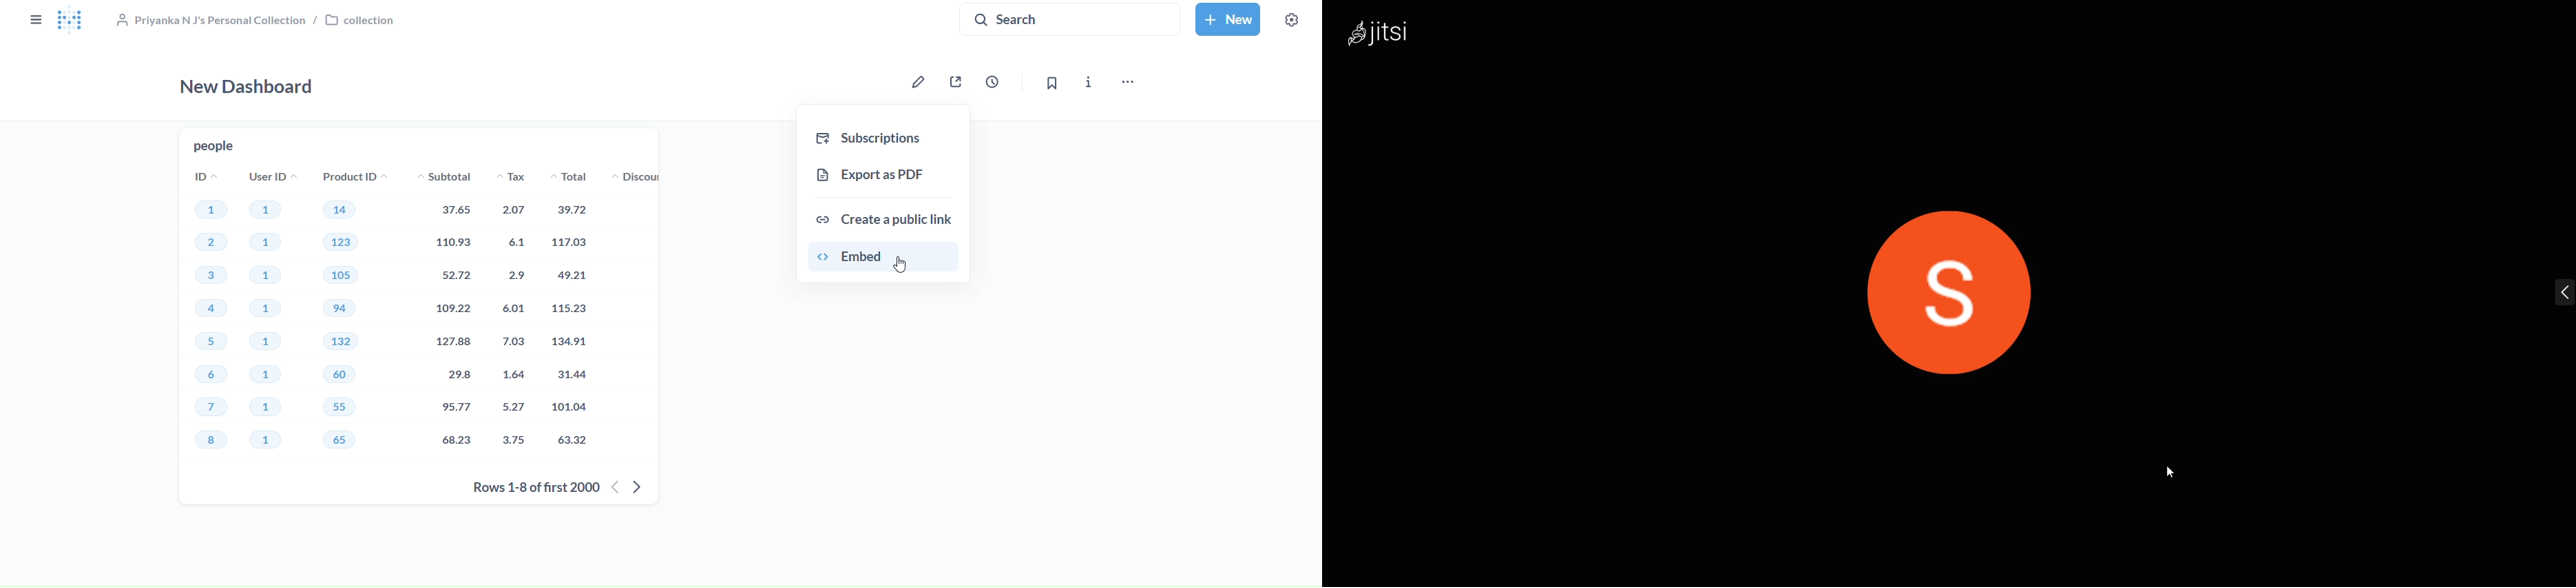 This screenshot has width=2576, height=588. What do you see at coordinates (1049, 84) in the screenshot?
I see `bookmark` at bounding box center [1049, 84].